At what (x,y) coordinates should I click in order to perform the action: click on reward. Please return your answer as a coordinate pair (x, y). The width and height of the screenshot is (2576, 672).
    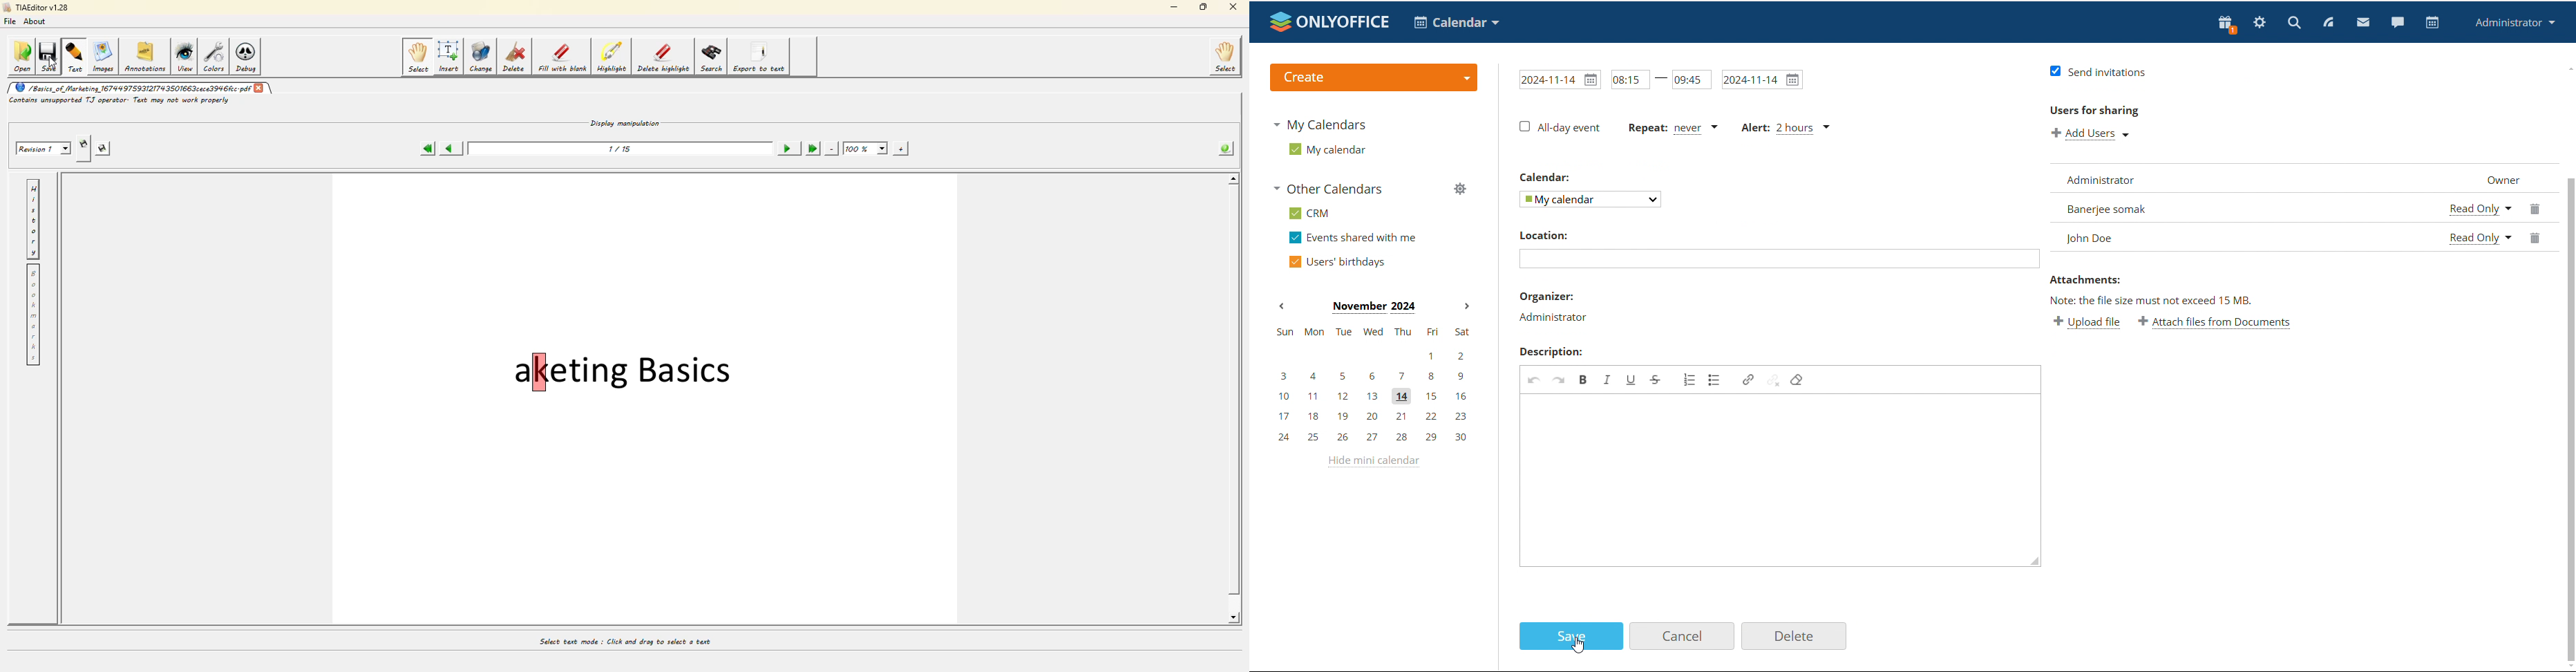
    Looking at the image, I should click on (2227, 24).